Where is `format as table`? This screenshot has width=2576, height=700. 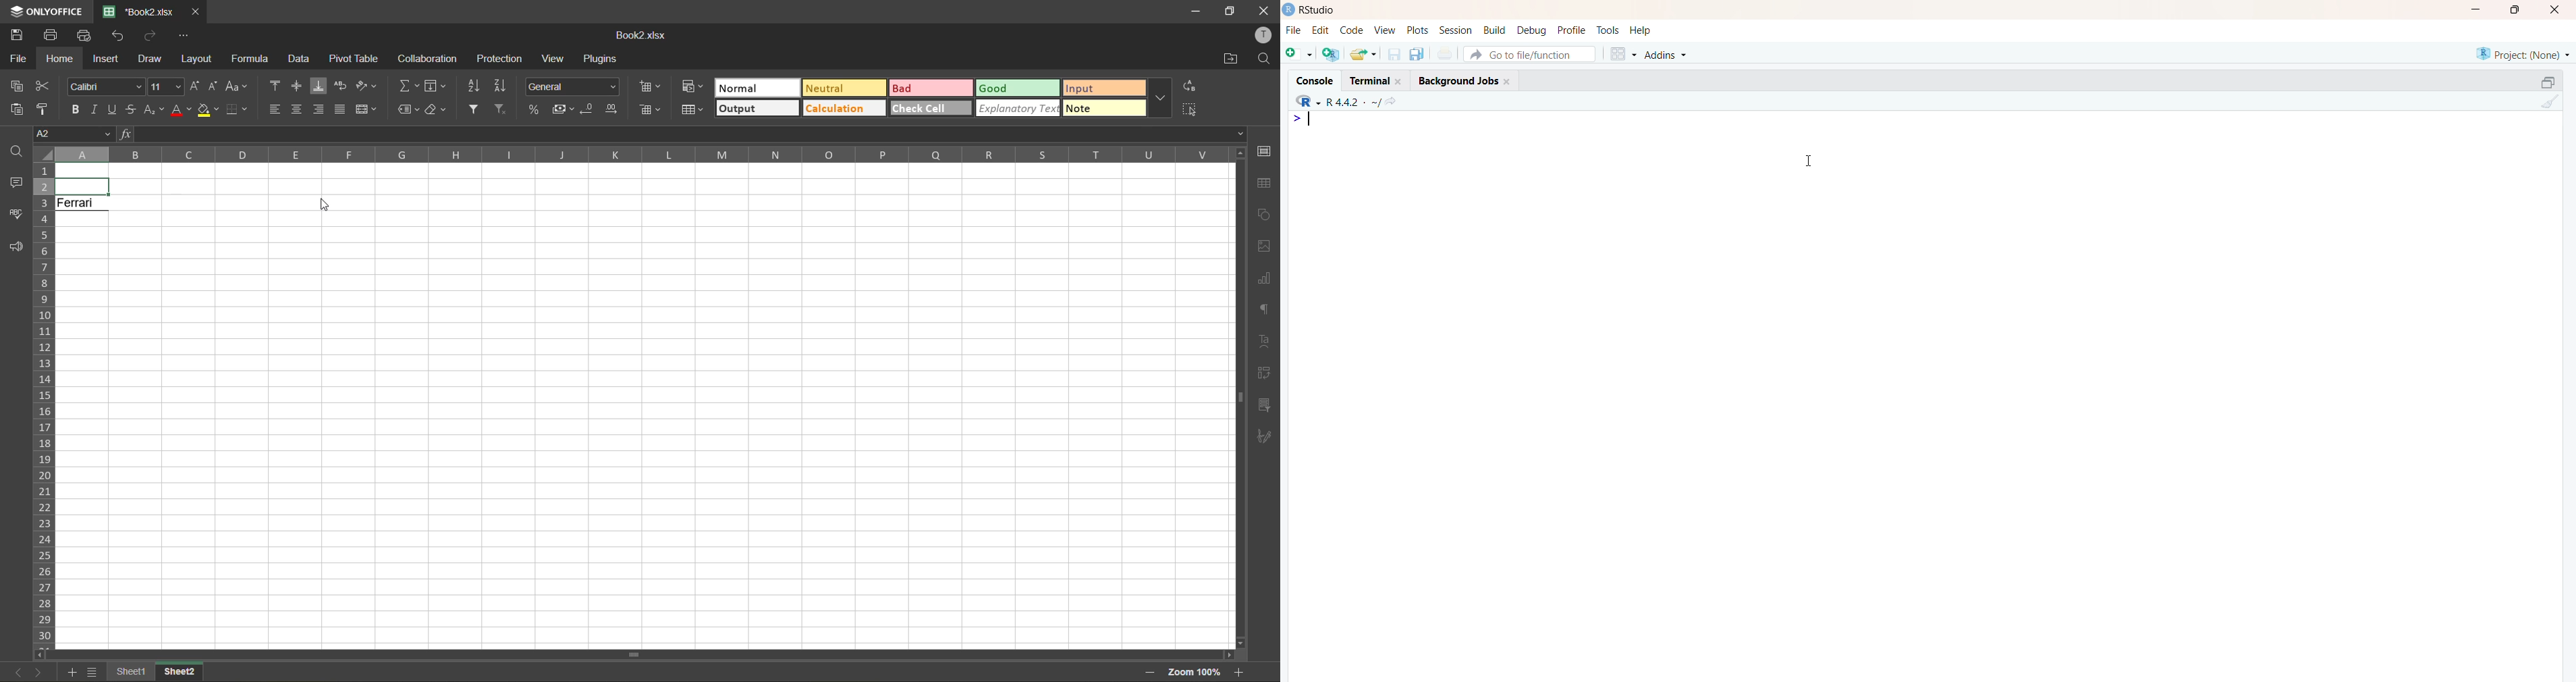 format as table is located at coordinates (692, 111).